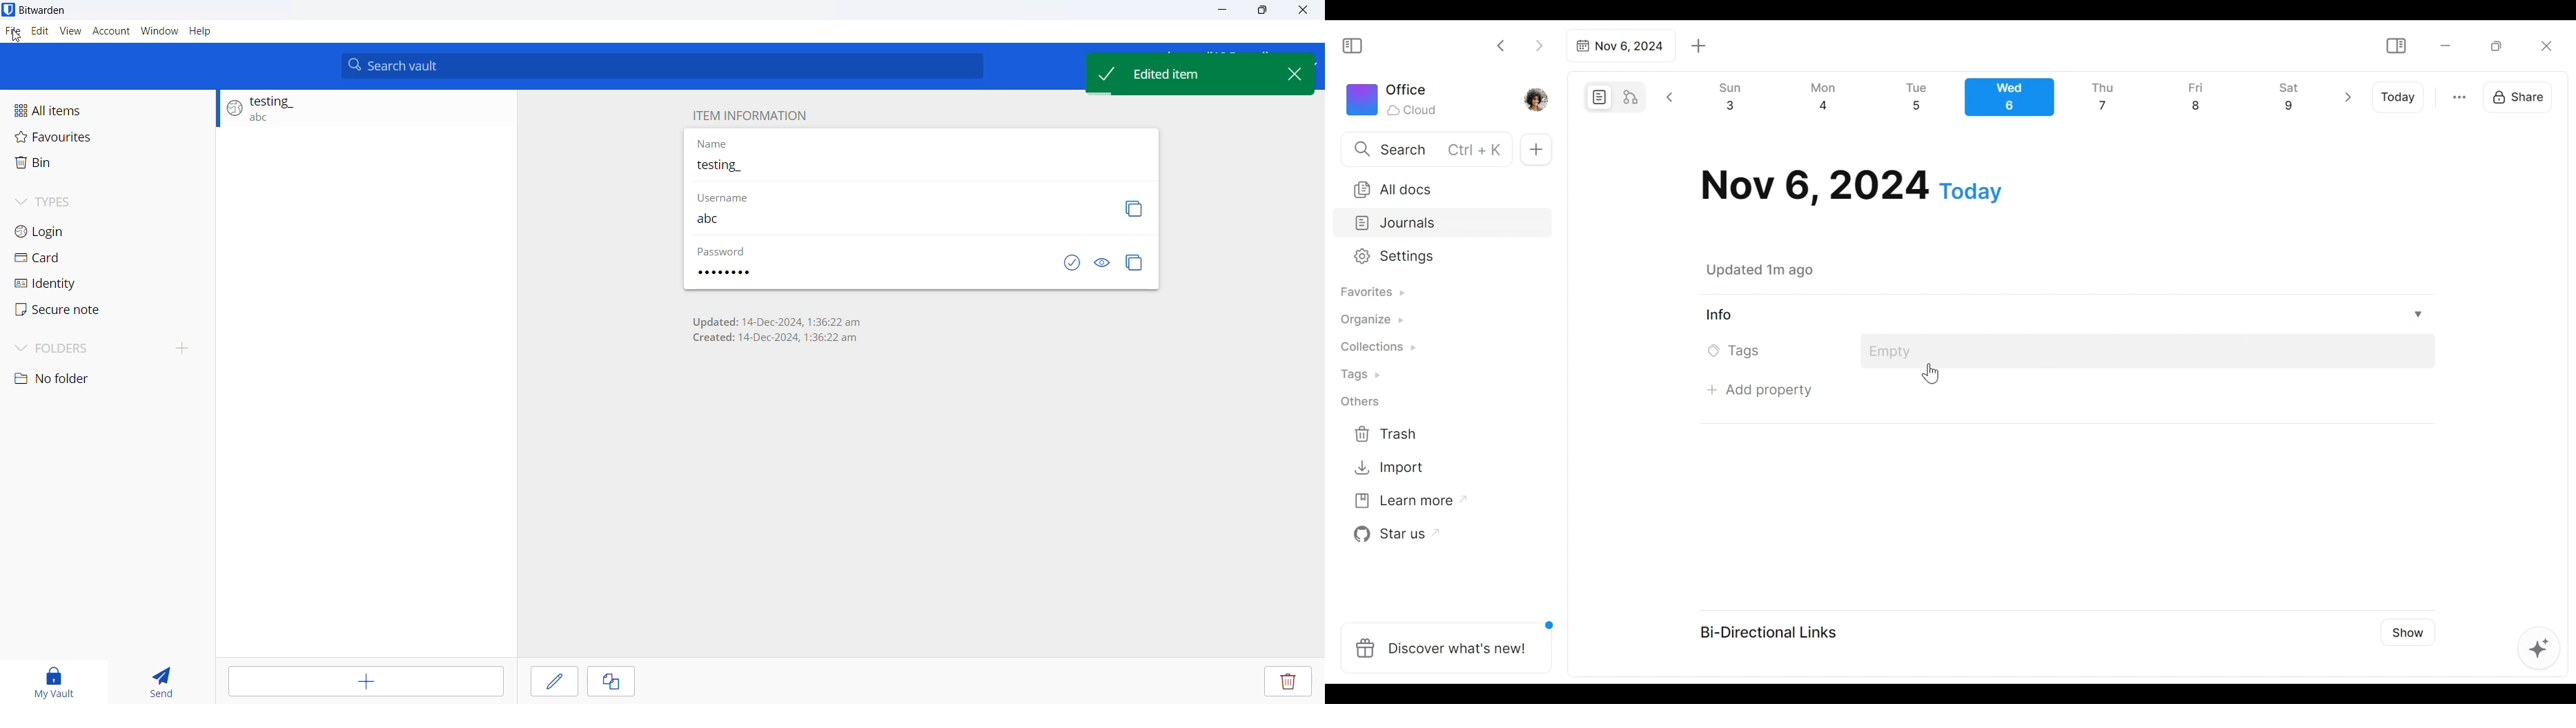 The image size is (2576, 728). What do you see at coordinates (1174, 72) in the screenshot?
I see `Edited item popup text` at bounding box center [1174, 72].